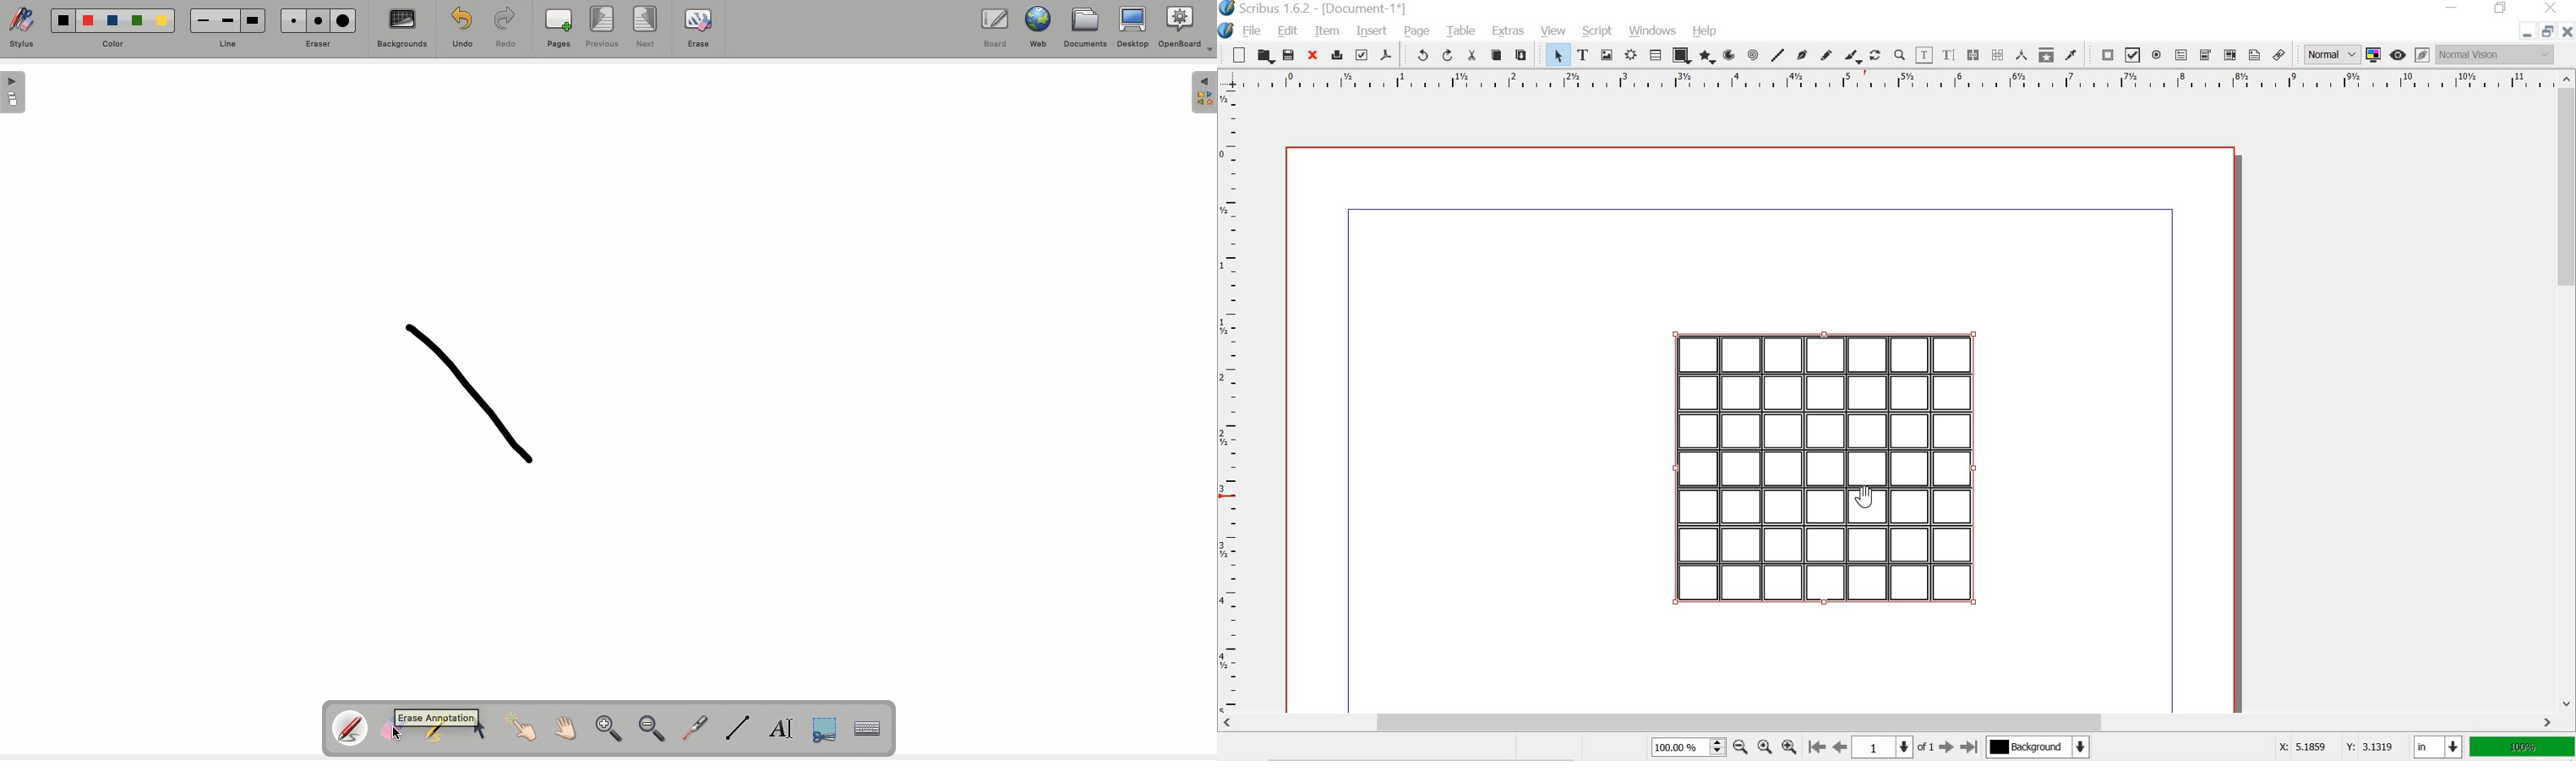 This screenshot has width=2576, height=784. Describe the element at coordinates (2104, 54) in the screenshot. I see `pdf push button` at that location.